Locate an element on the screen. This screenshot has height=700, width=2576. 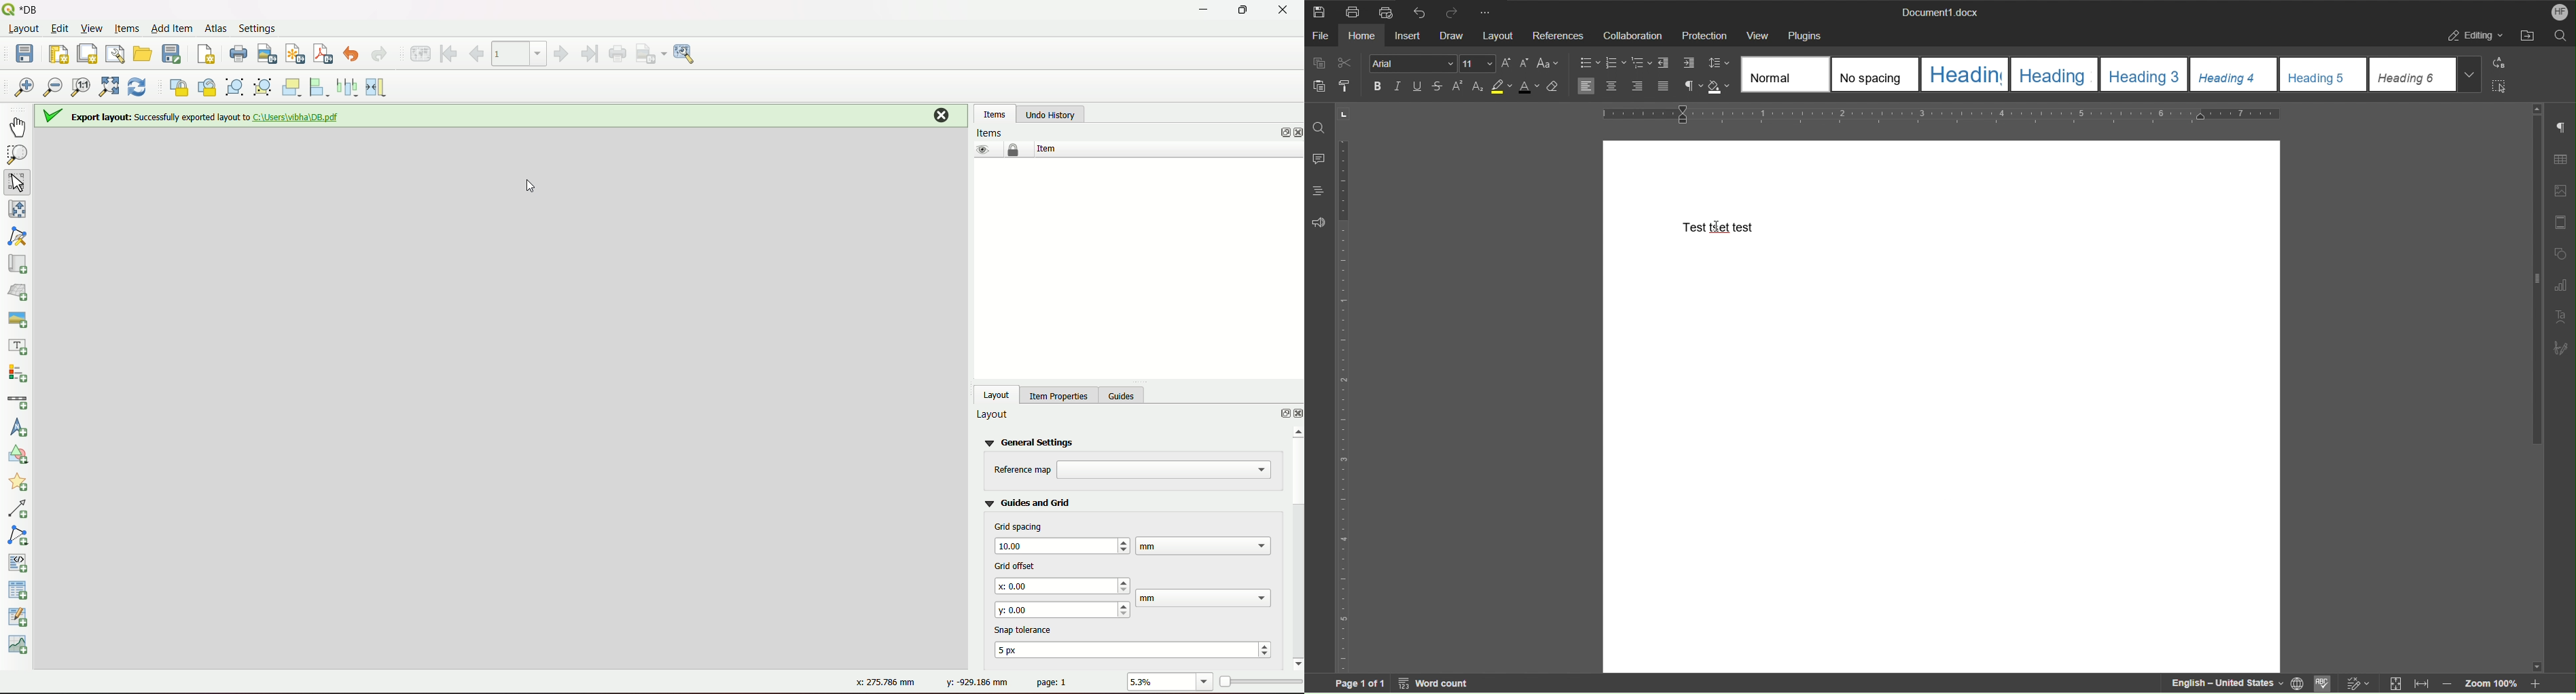
Paste is located at coordinates (1316, 85).